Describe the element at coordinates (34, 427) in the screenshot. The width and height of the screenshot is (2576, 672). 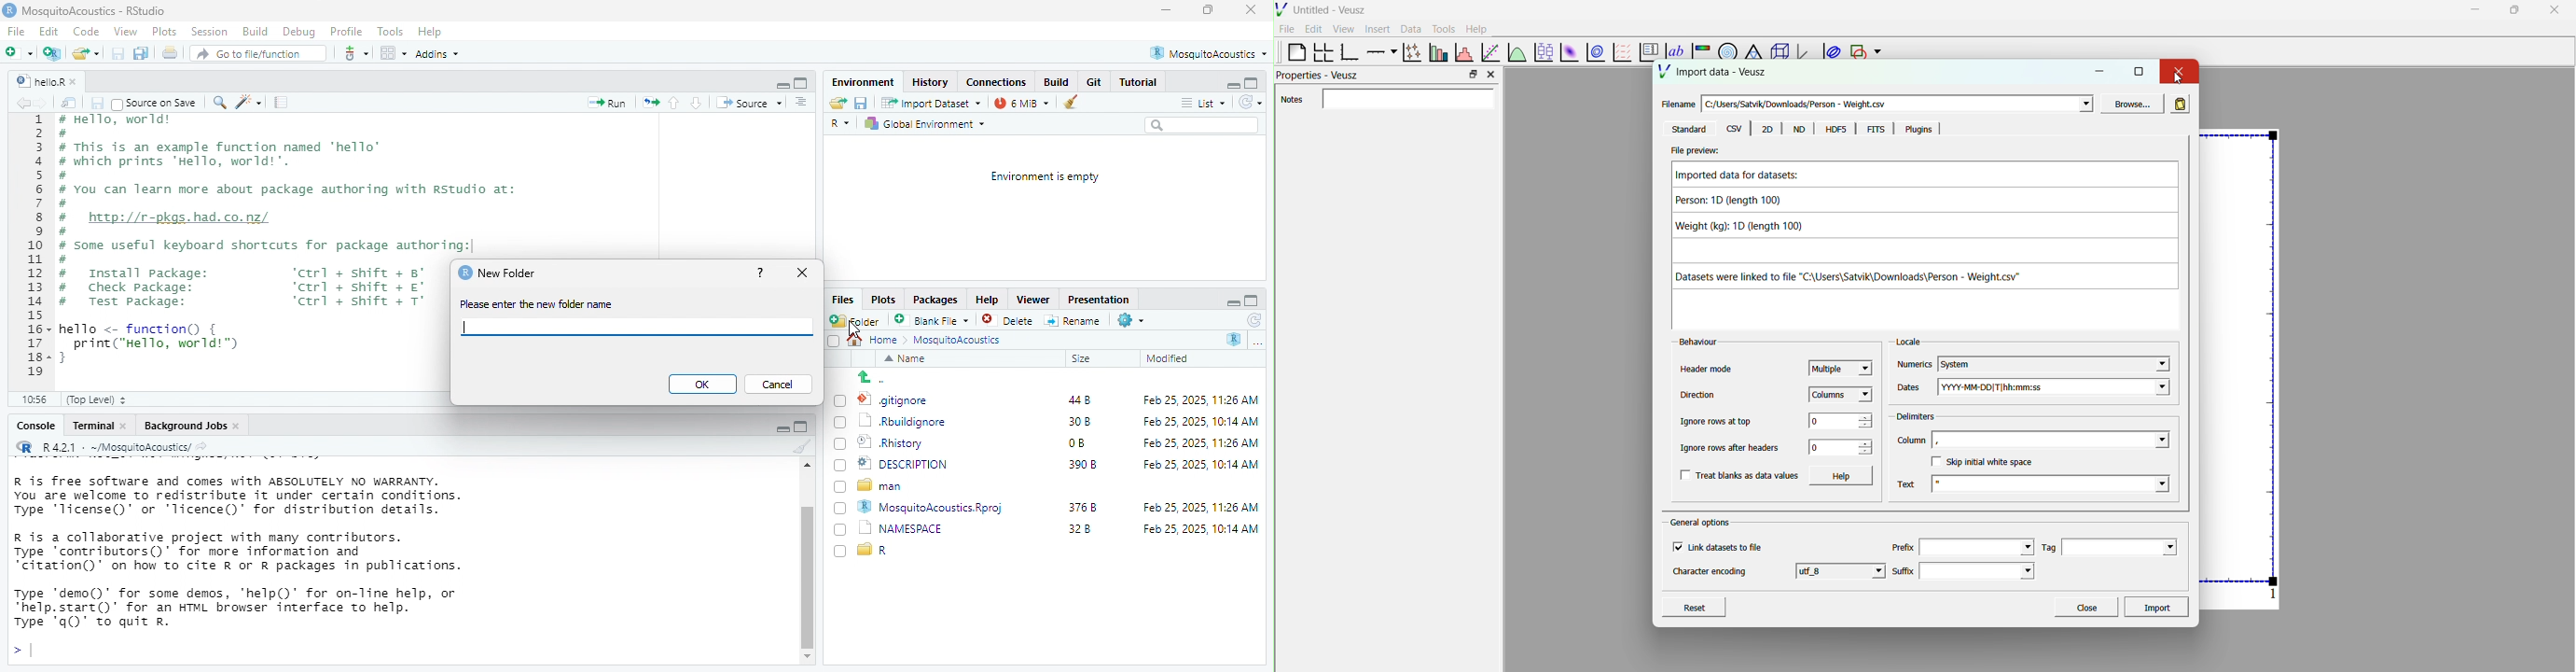
I see `Console` at that location.